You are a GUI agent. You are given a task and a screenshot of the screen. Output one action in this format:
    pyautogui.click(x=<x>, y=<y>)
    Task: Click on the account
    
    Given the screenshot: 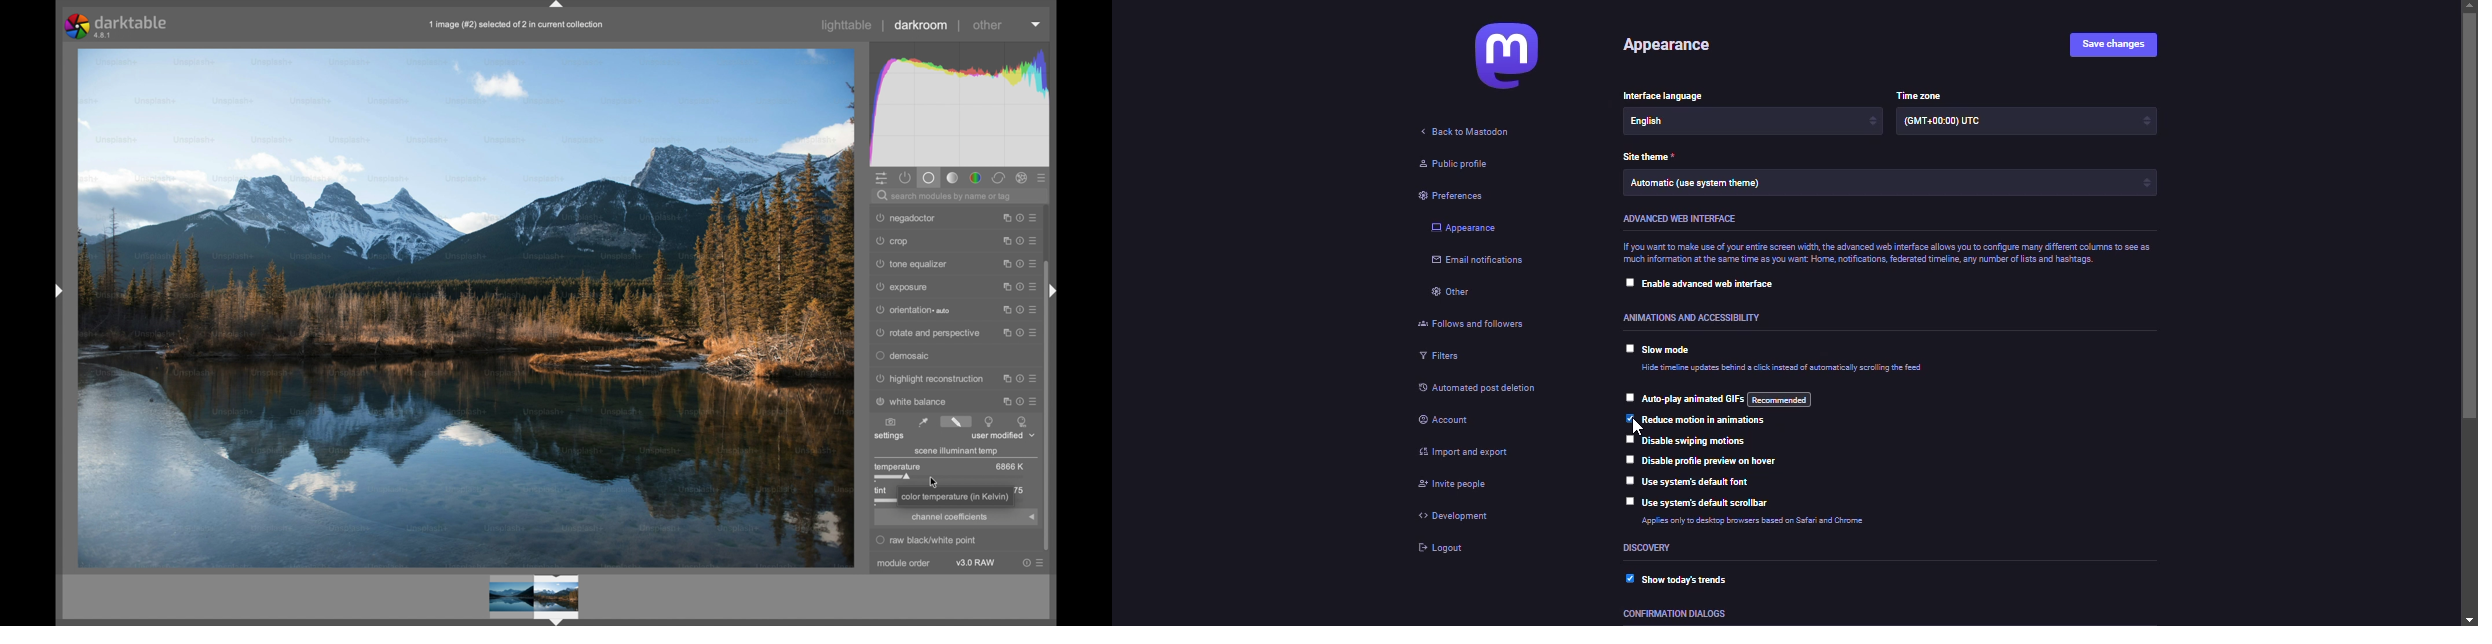 What is the action you would take?
    pyautogui.click(x=1447, y=423)
    